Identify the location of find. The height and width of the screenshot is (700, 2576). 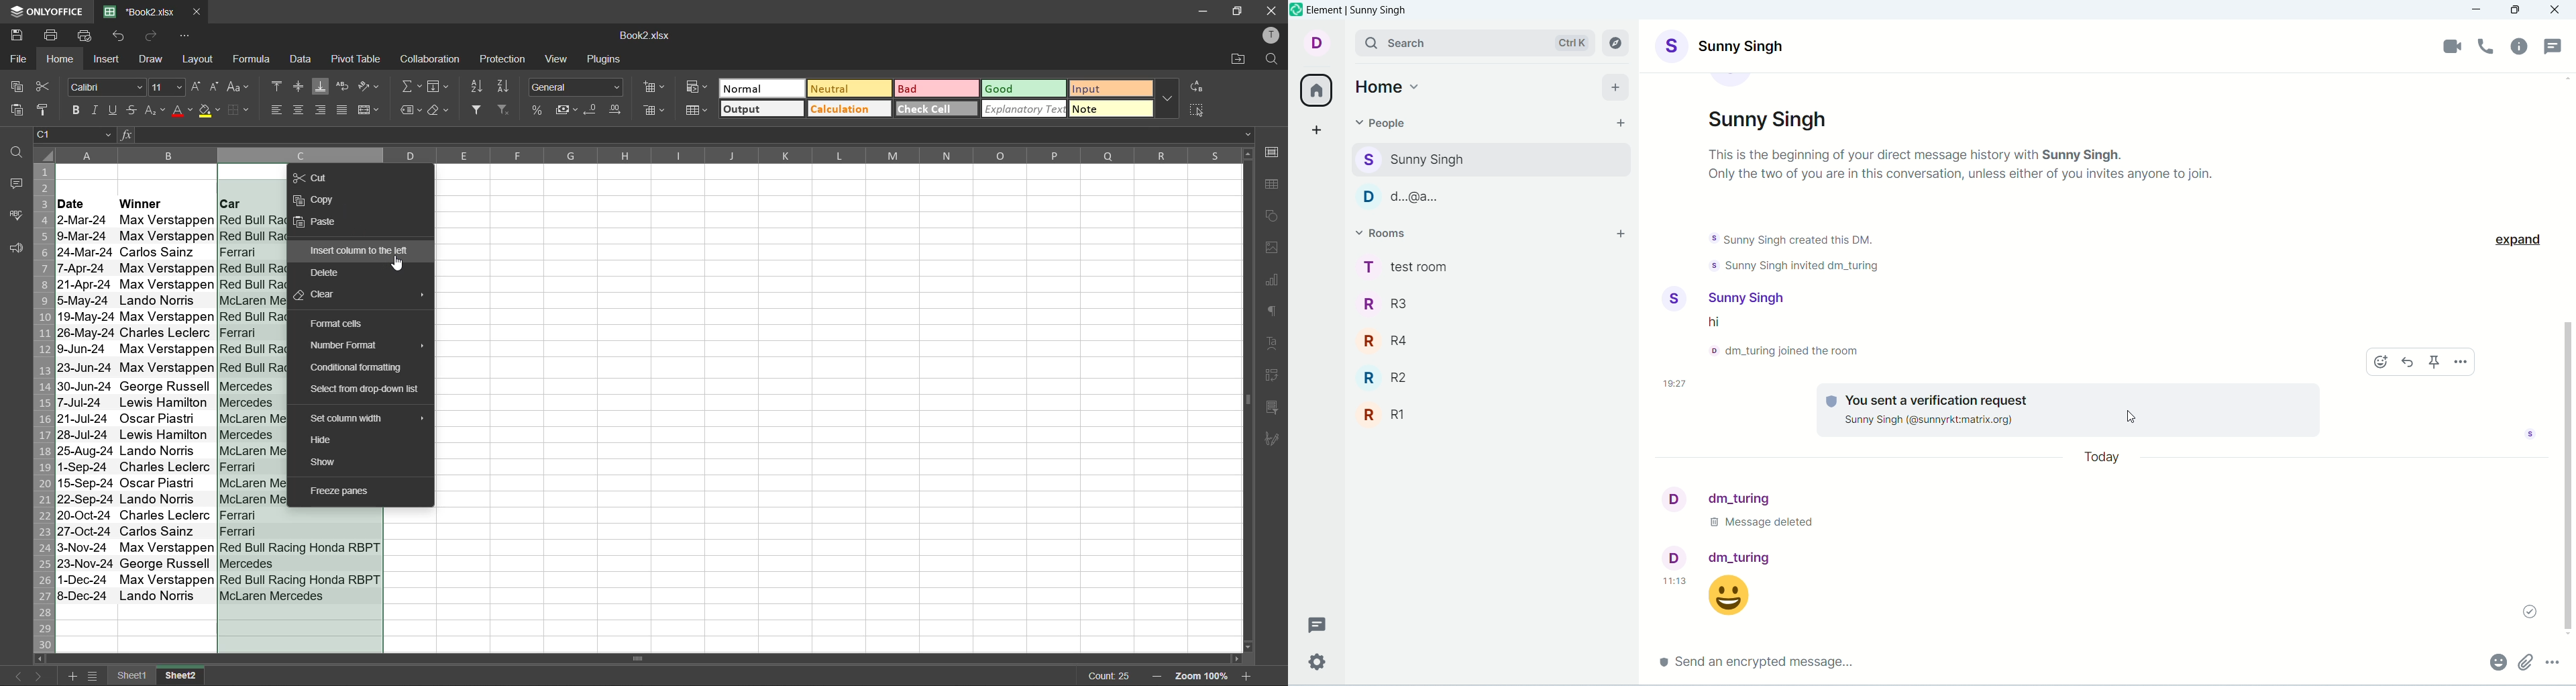
(17, 155).